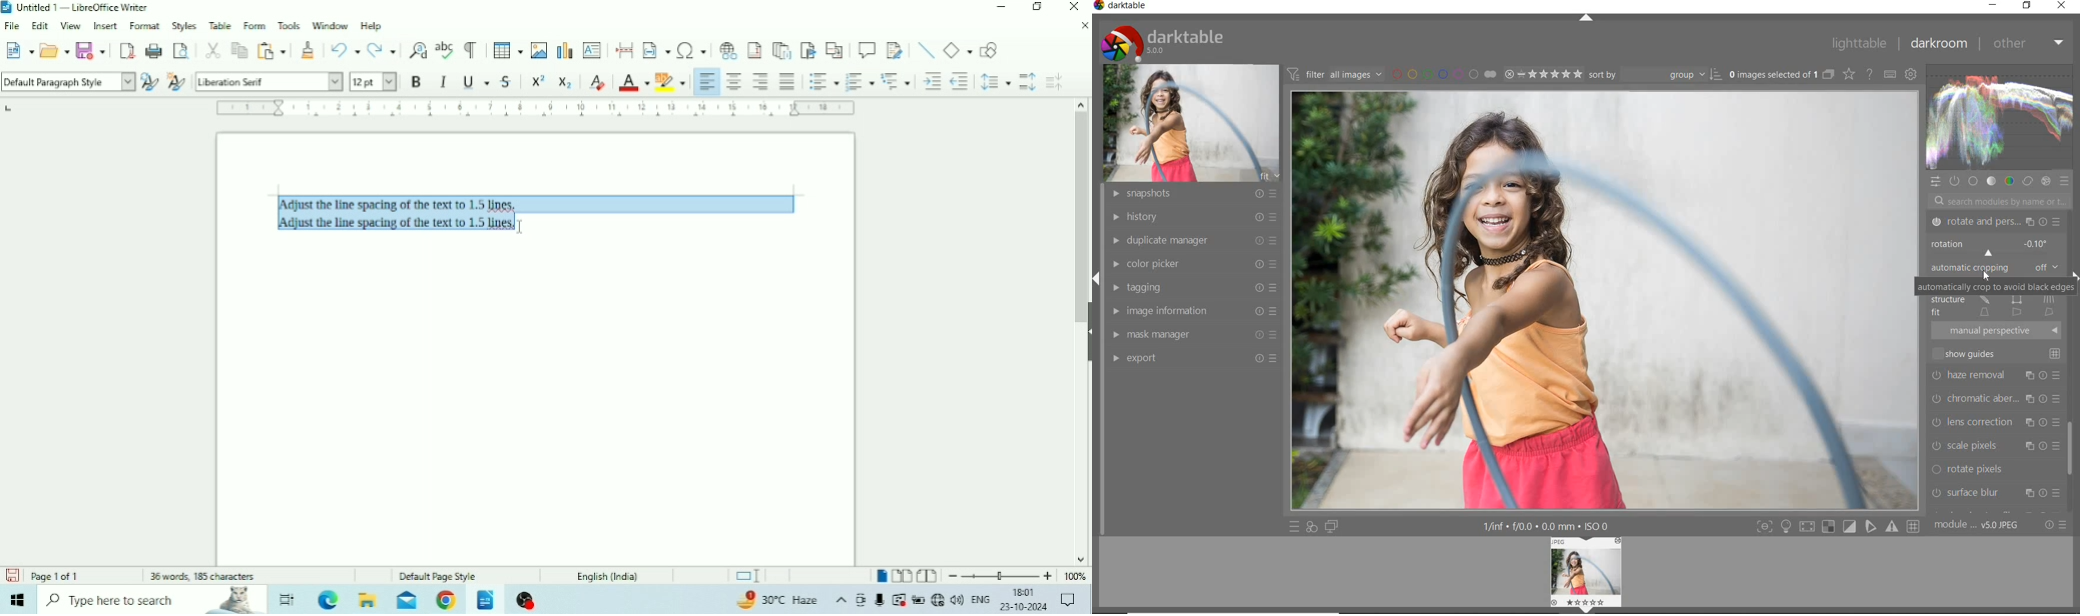  I want to click on Align Center, so click(734, 81).